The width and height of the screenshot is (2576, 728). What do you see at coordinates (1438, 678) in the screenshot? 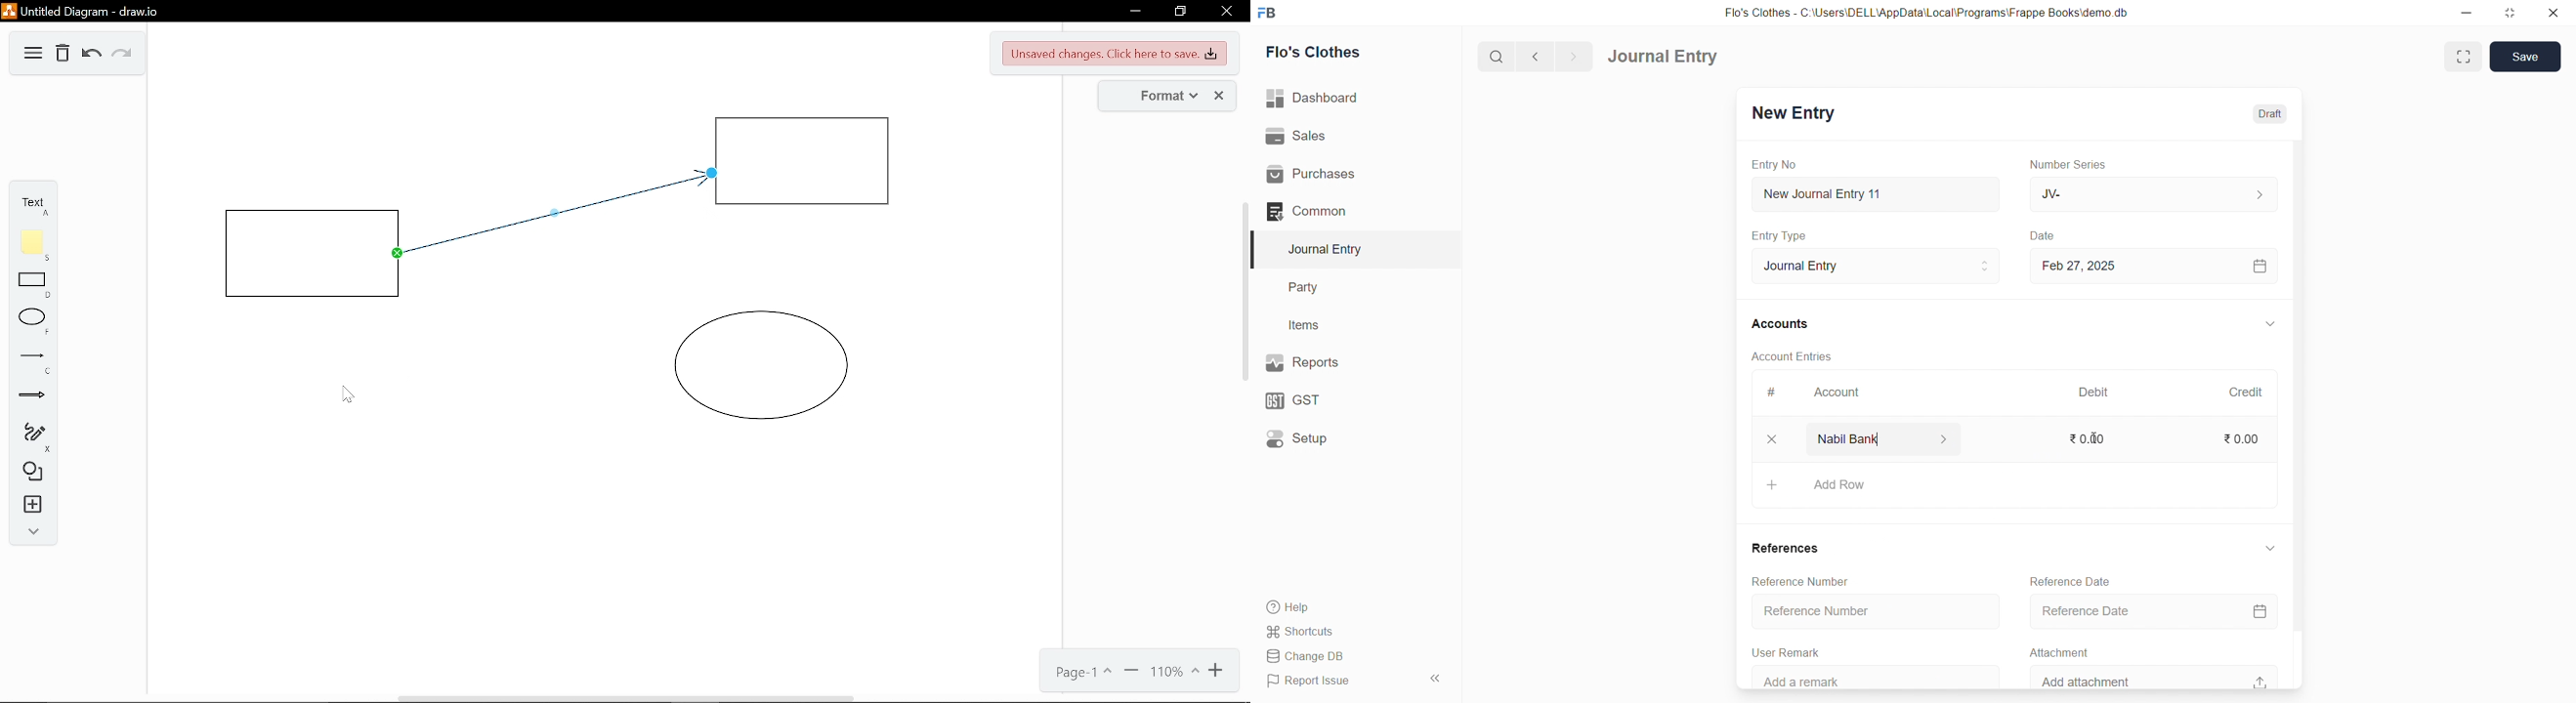
I see `collapse sidebar` at bounding box center [1438, 678].